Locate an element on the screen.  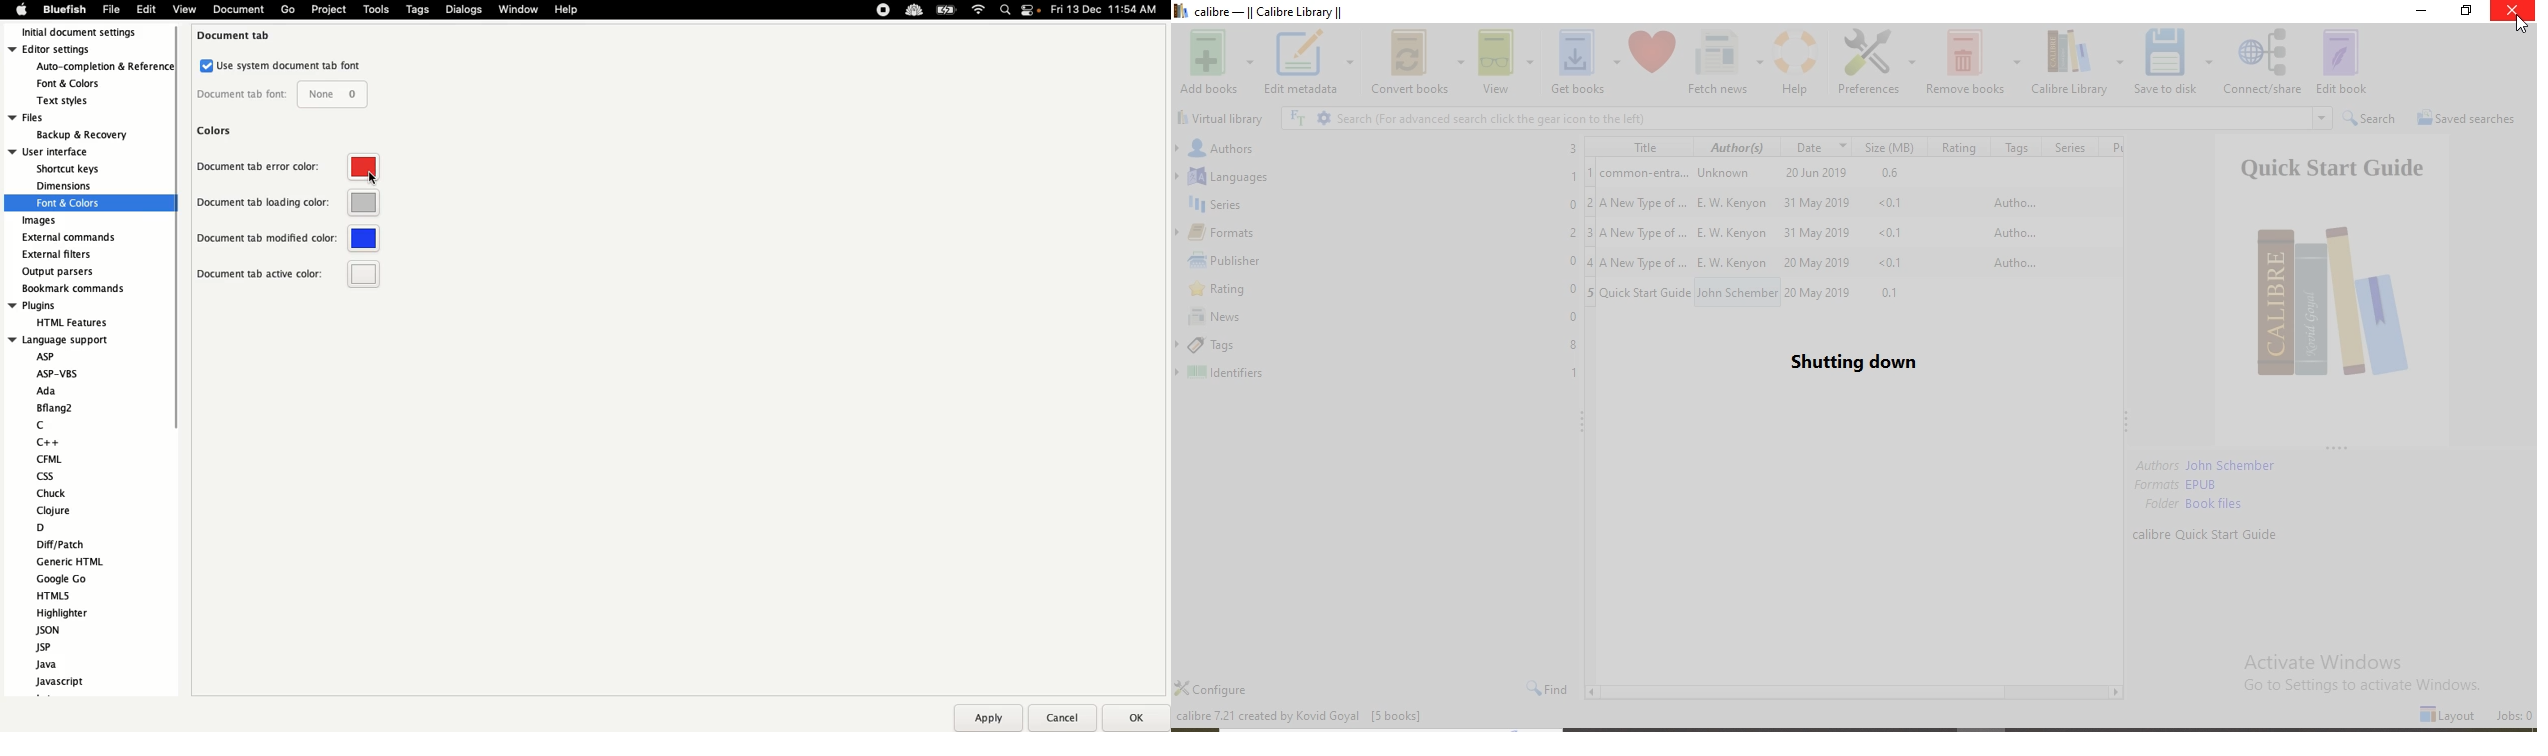
Plugins is located at coordinates (60, 306).